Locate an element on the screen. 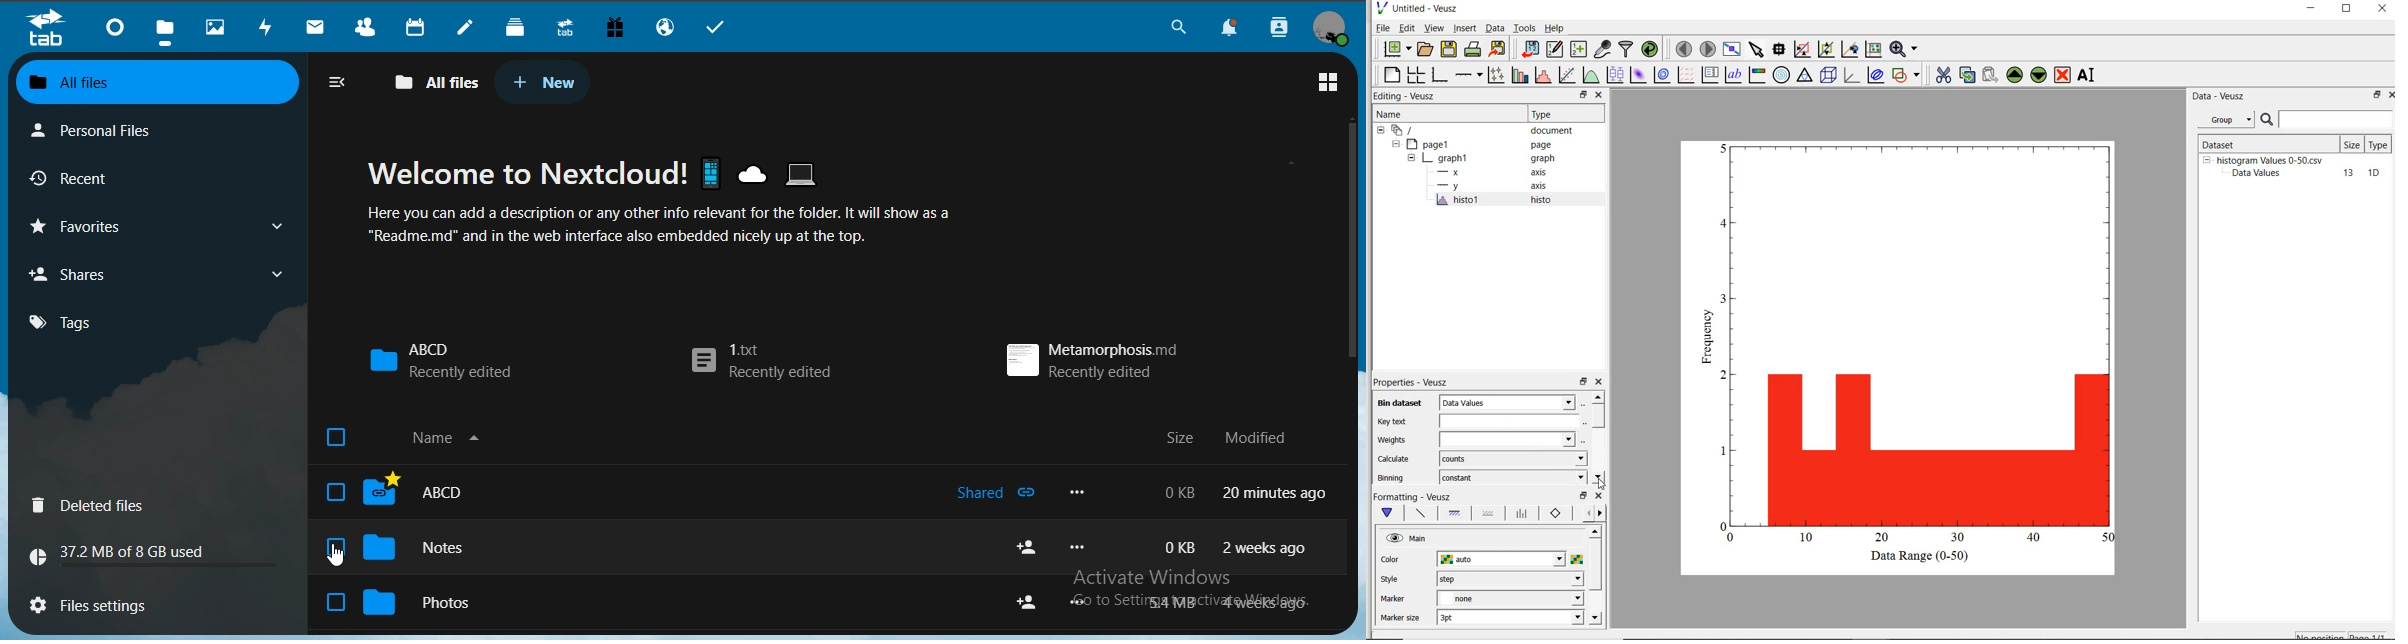  Modified is located at coordinates (1259, 434).